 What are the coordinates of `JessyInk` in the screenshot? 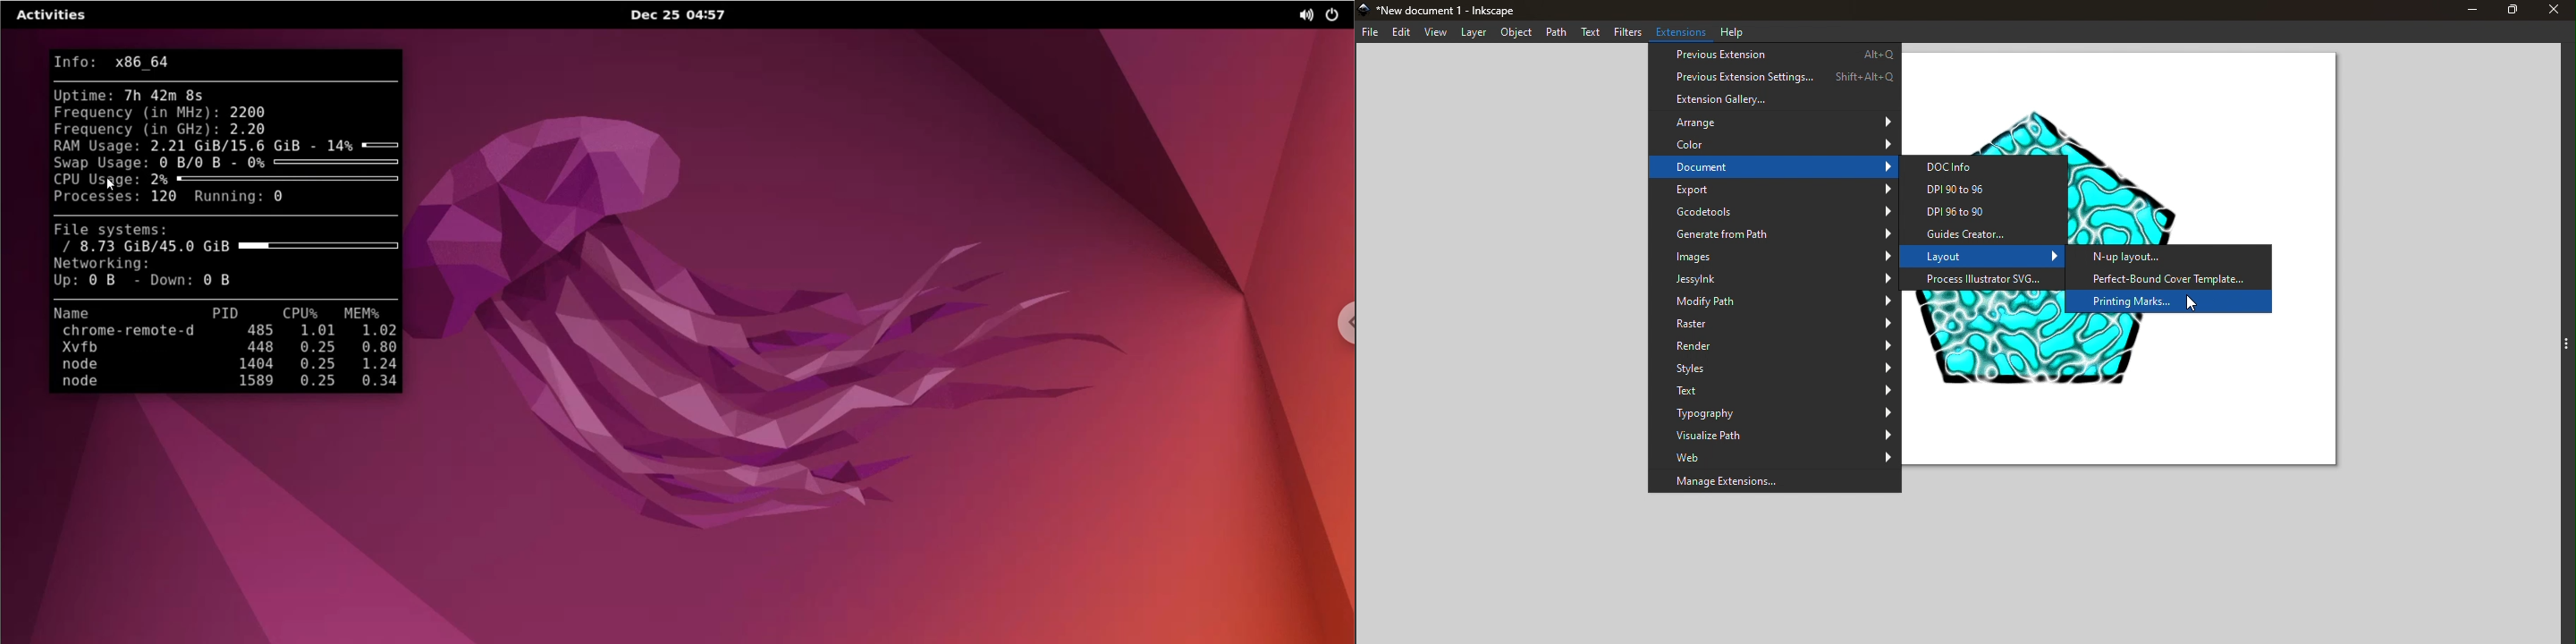 It's located at (1773, 278).